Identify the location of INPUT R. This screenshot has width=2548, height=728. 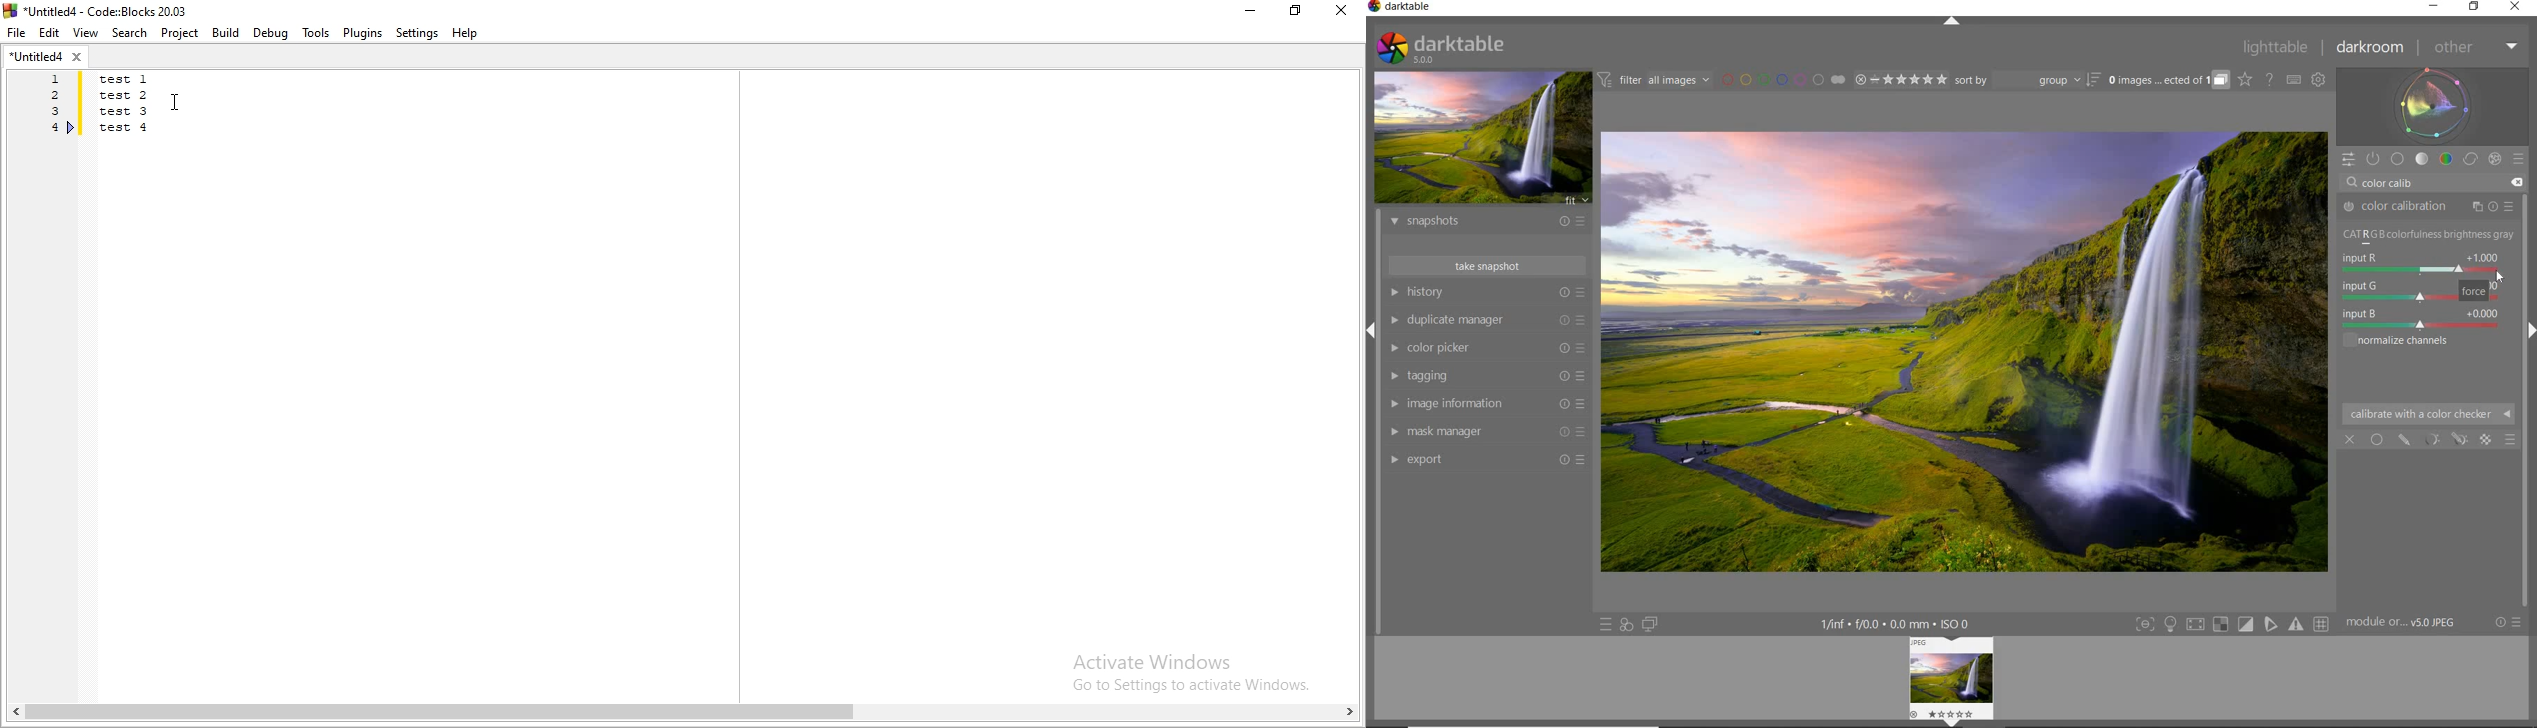
(2419, 263).